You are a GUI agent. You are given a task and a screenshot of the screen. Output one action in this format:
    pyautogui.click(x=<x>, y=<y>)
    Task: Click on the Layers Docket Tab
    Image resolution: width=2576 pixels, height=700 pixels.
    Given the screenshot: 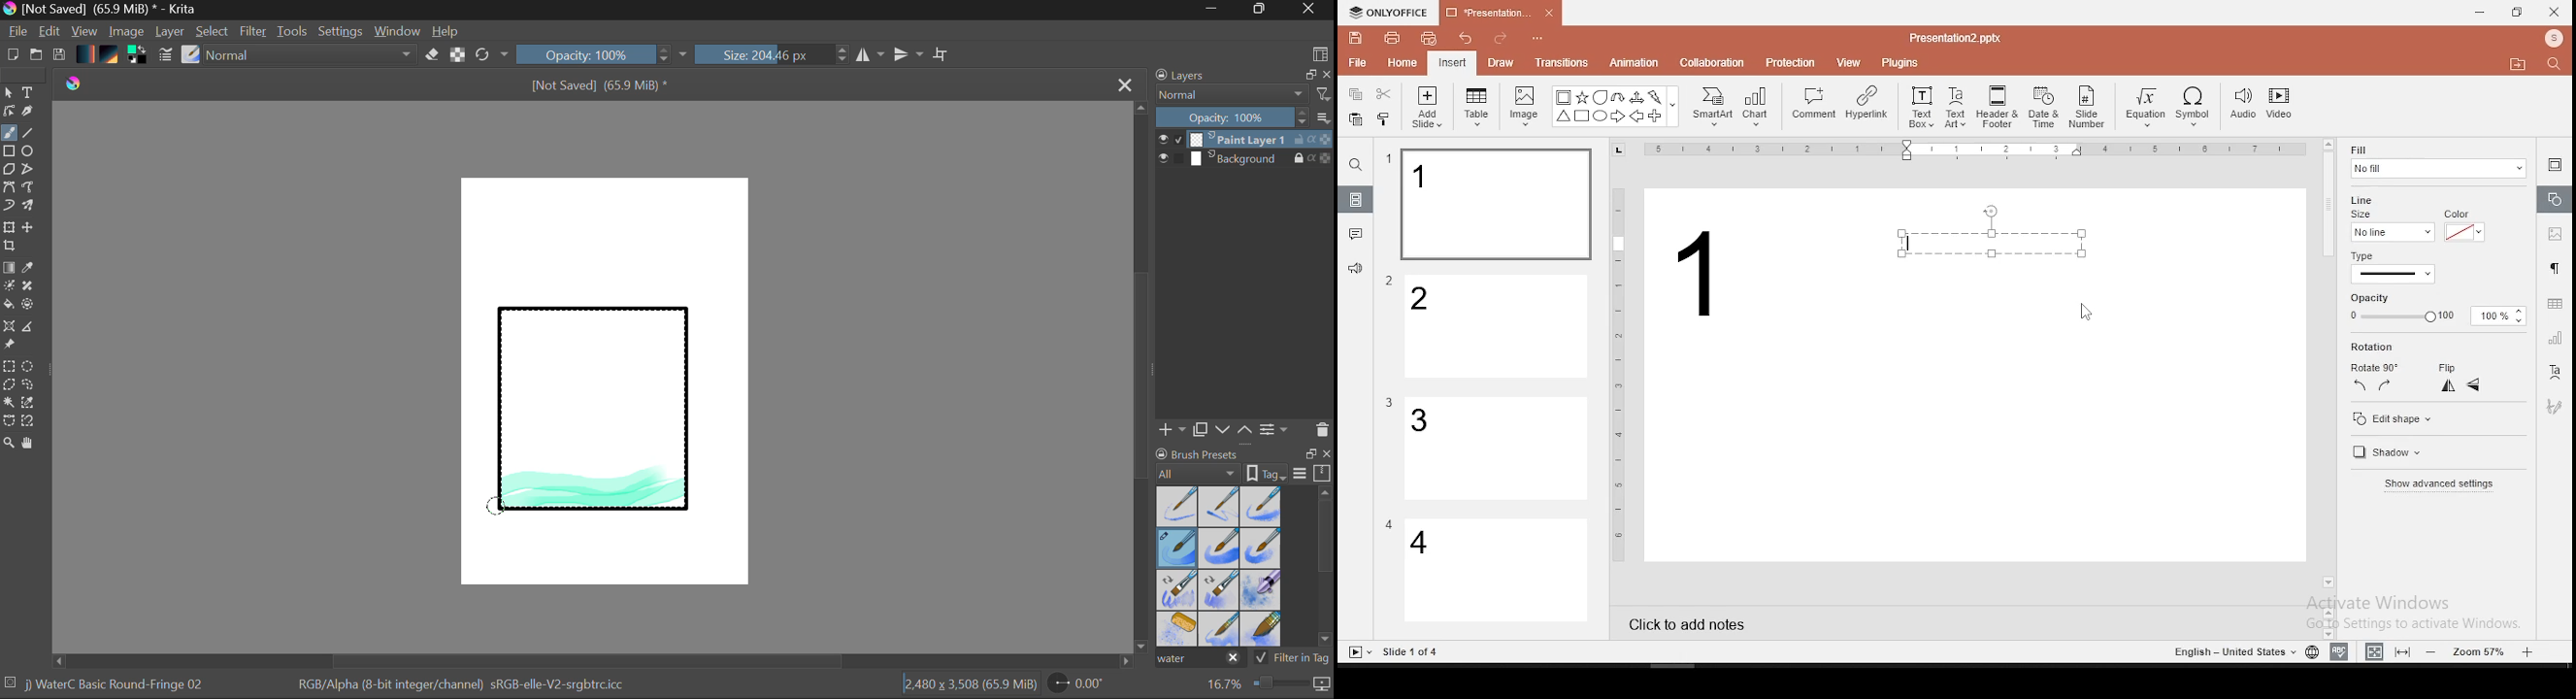 What is the action you would take?
    pyautogui.click(x=1241, y=74)
    